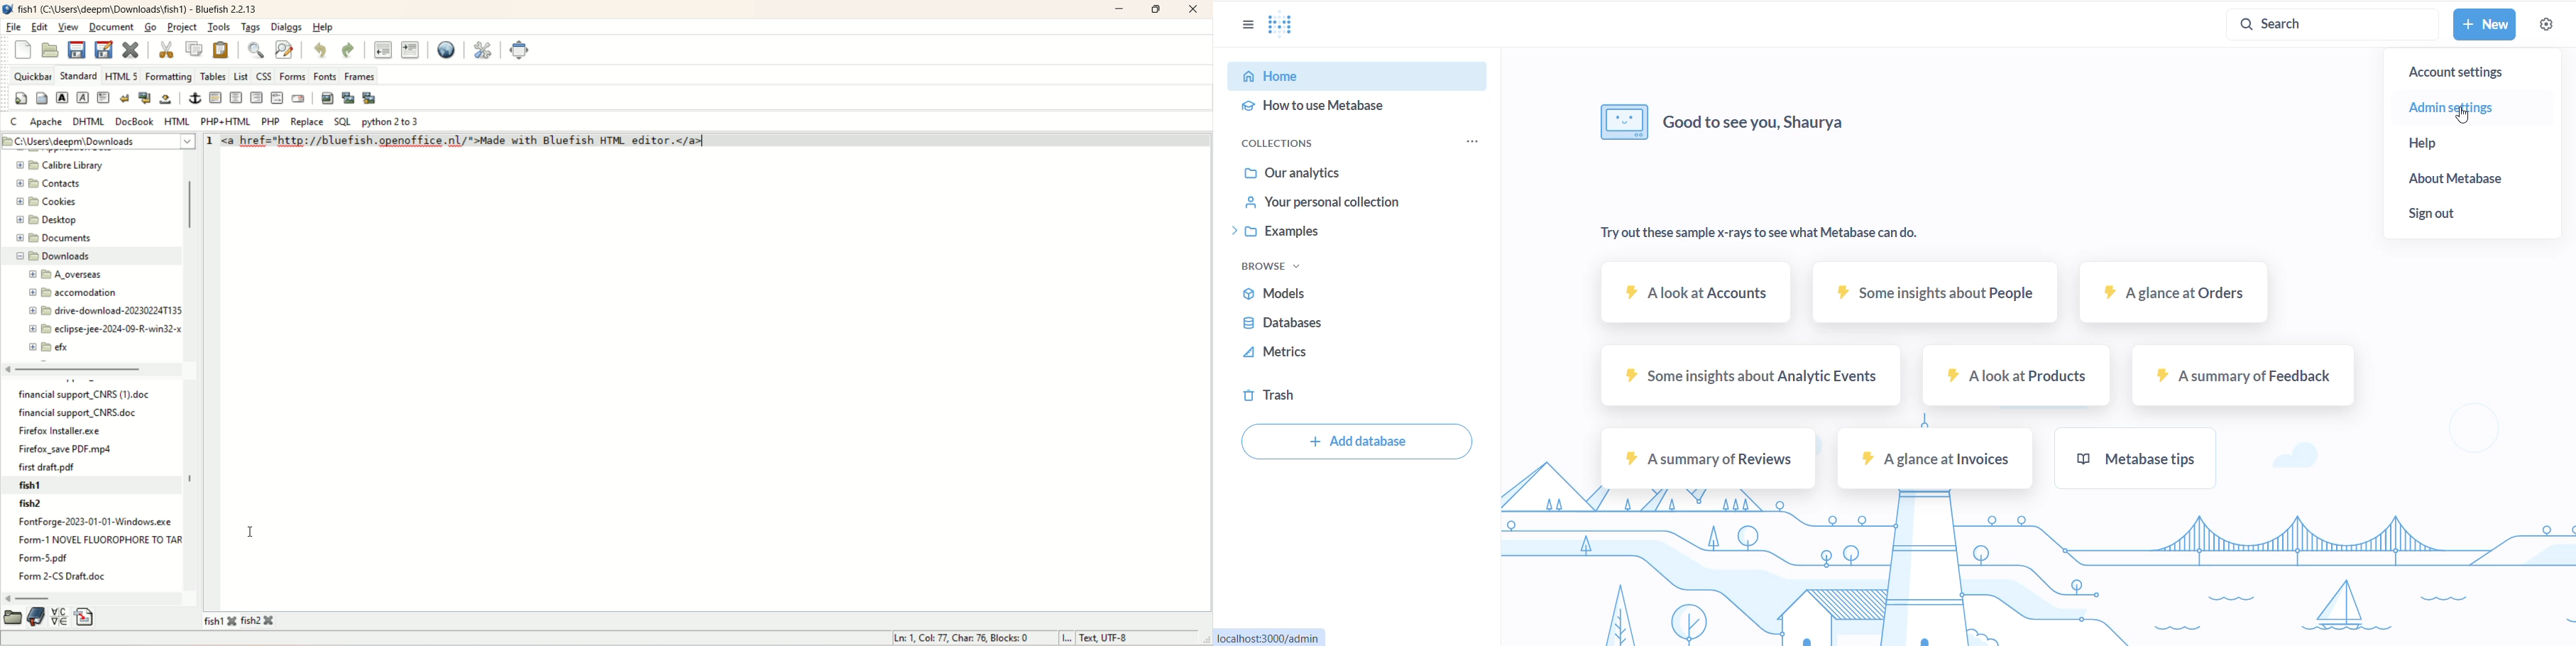 Image resolution: width=2576 pixels, height=672 pixels. Describe the element at coordinates (255, 49) in the screenshot. I see `show find bar` at that location.